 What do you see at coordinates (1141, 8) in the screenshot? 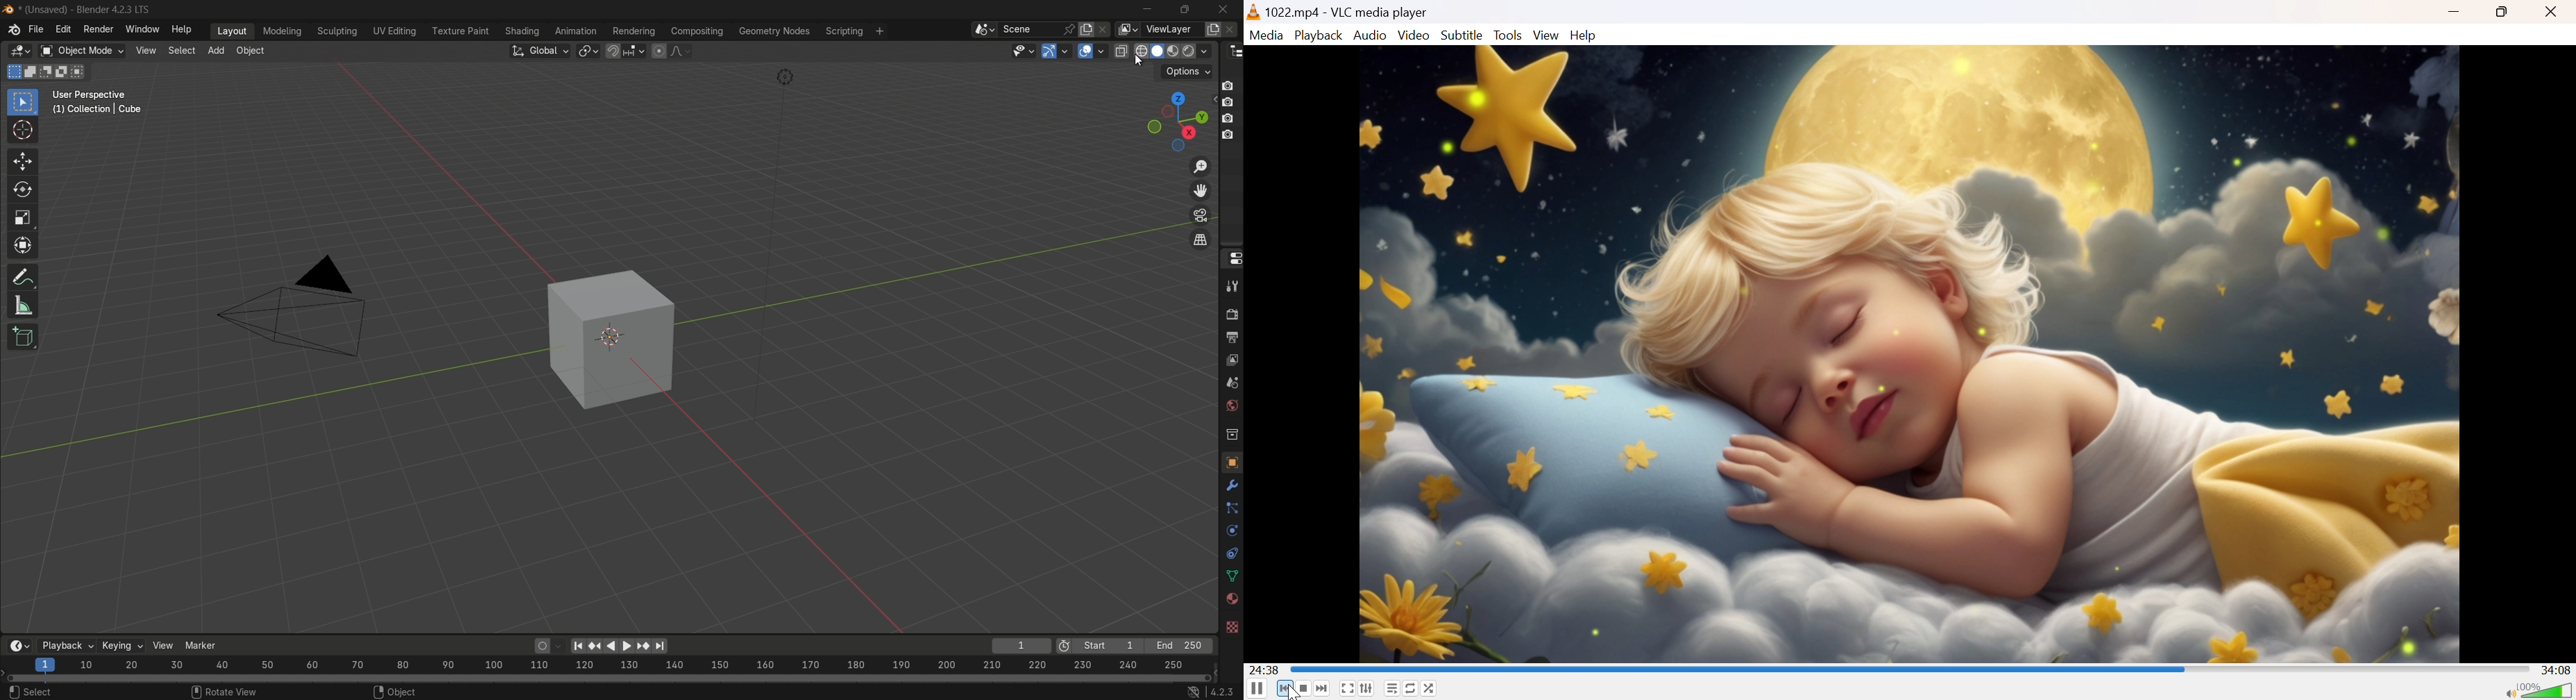
I see `minimize` at bounding box center [1141, 8].